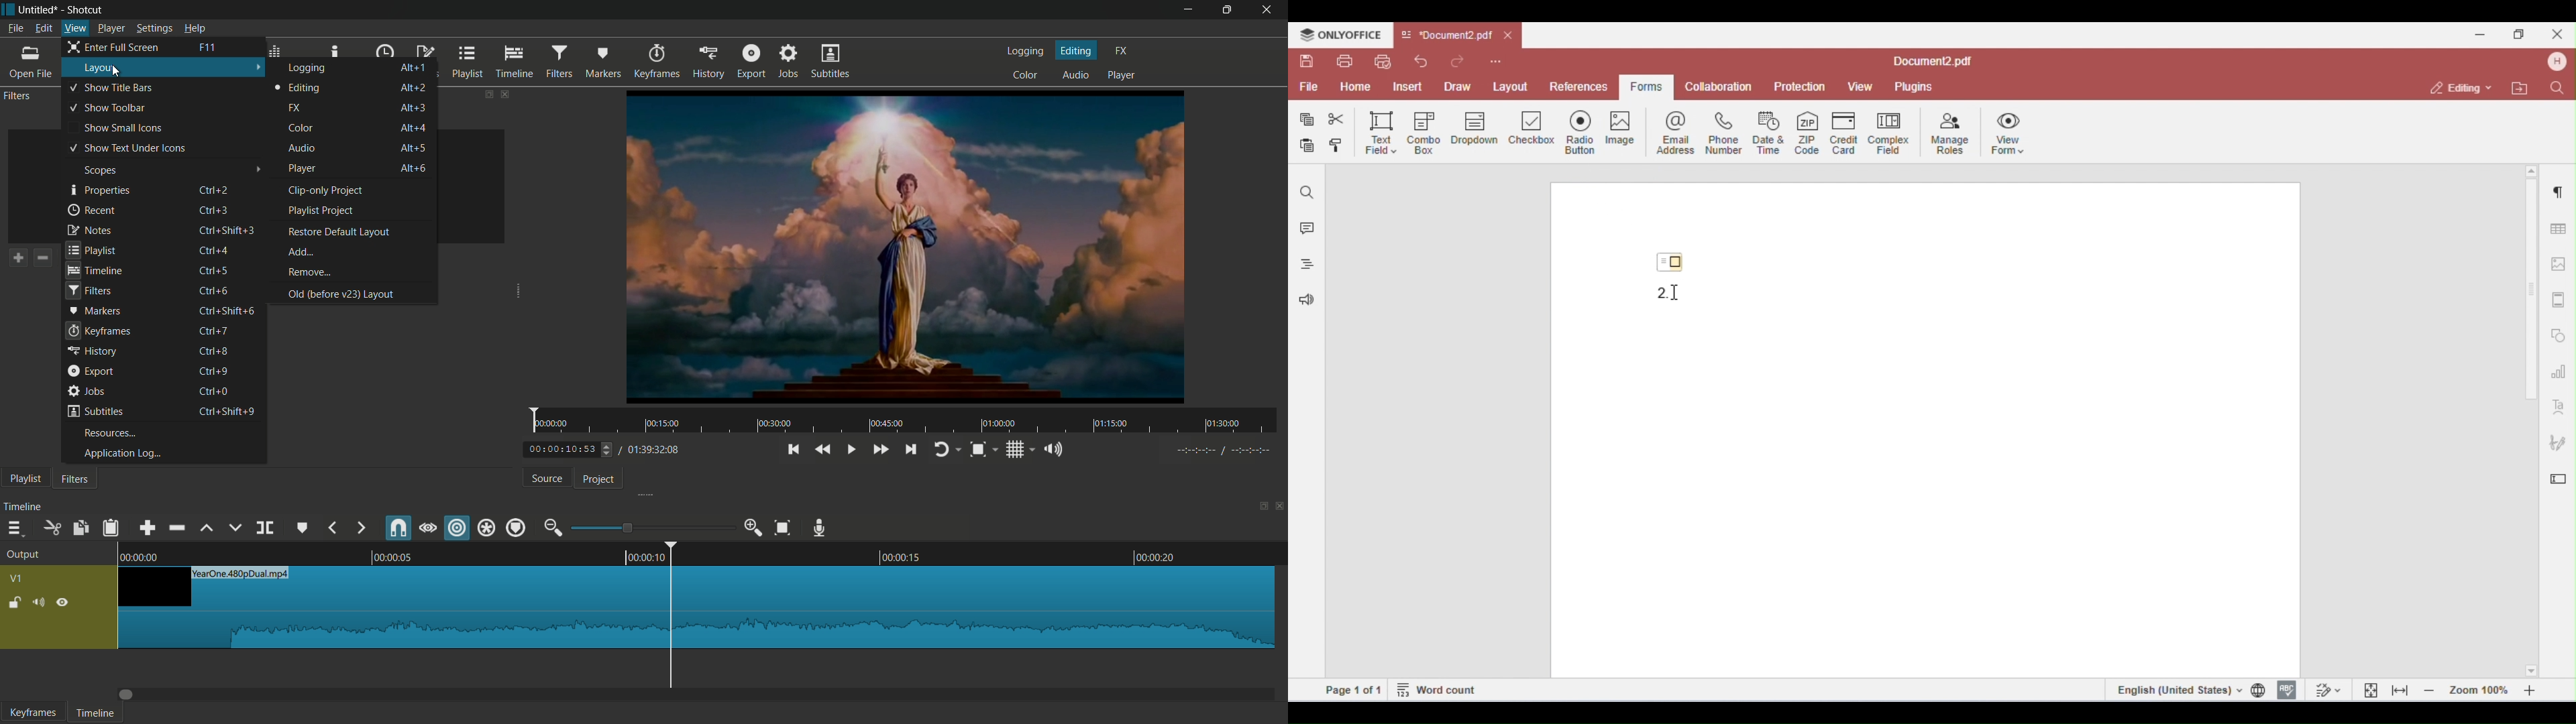 The height and width of the screenshot is (728, 2576). Describe the element at coordinates (303, 528) in the screenshot. I see `create or edit marker` at that location.